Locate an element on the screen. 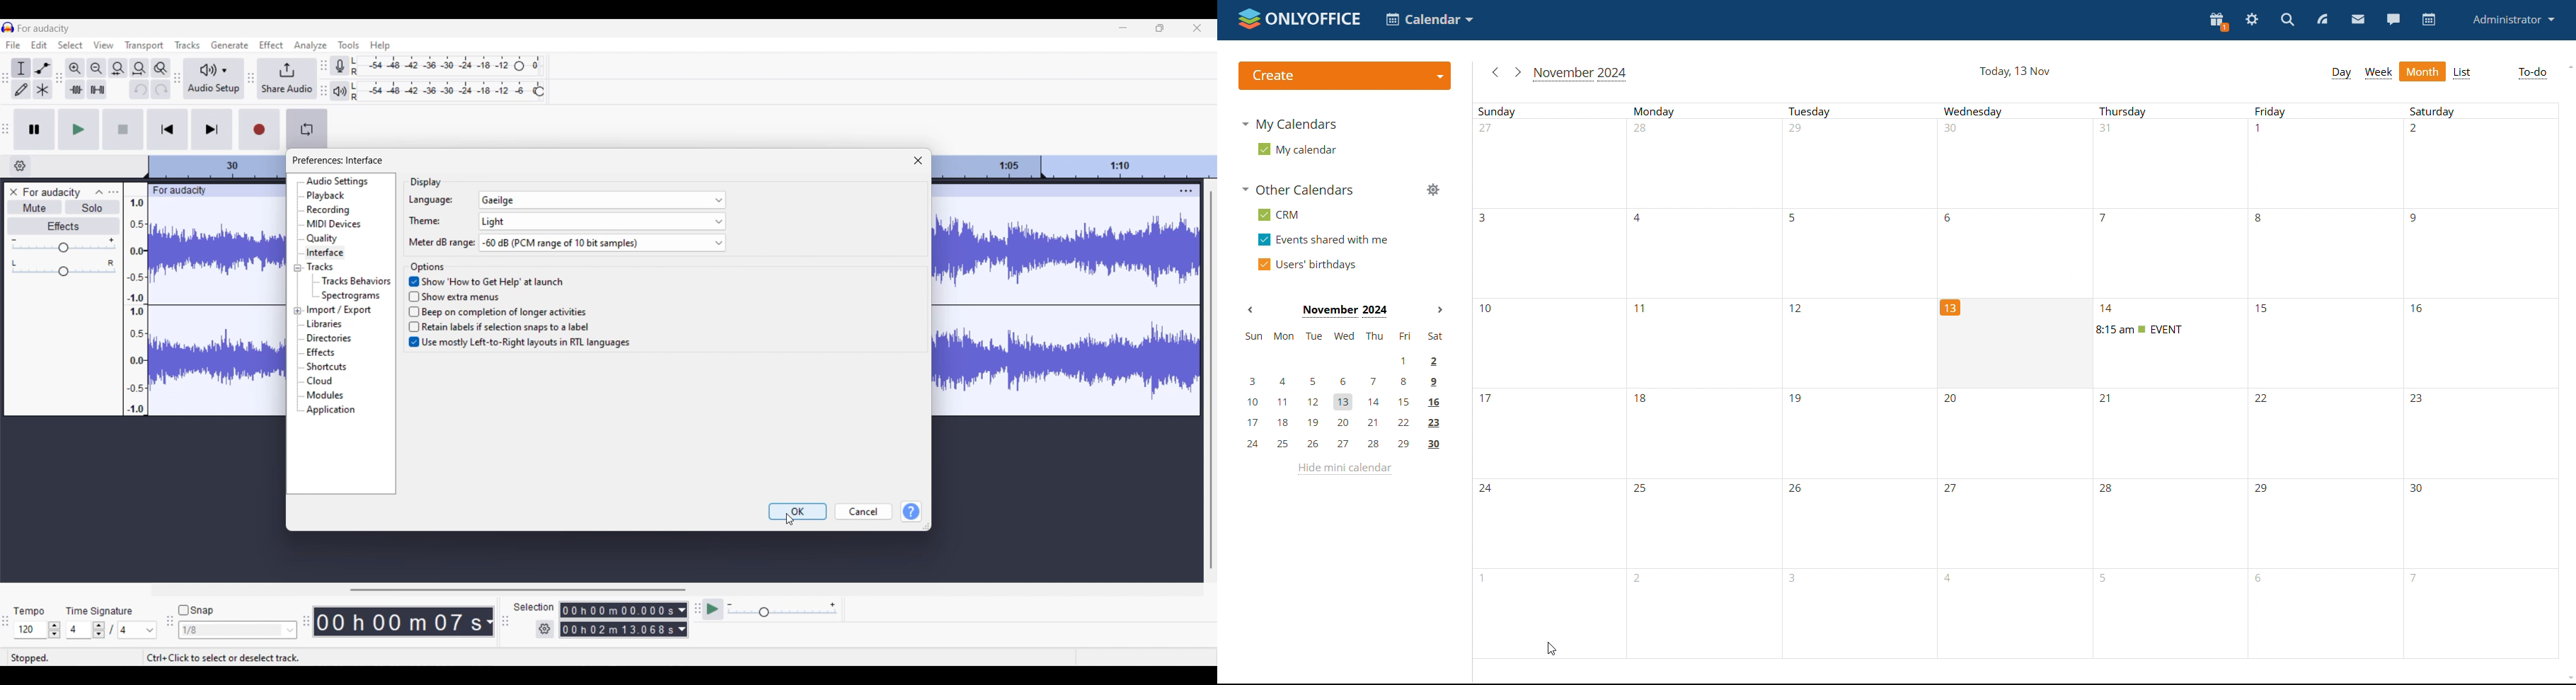  Interface, current selection highlighted is located at coordinates (324, 254).